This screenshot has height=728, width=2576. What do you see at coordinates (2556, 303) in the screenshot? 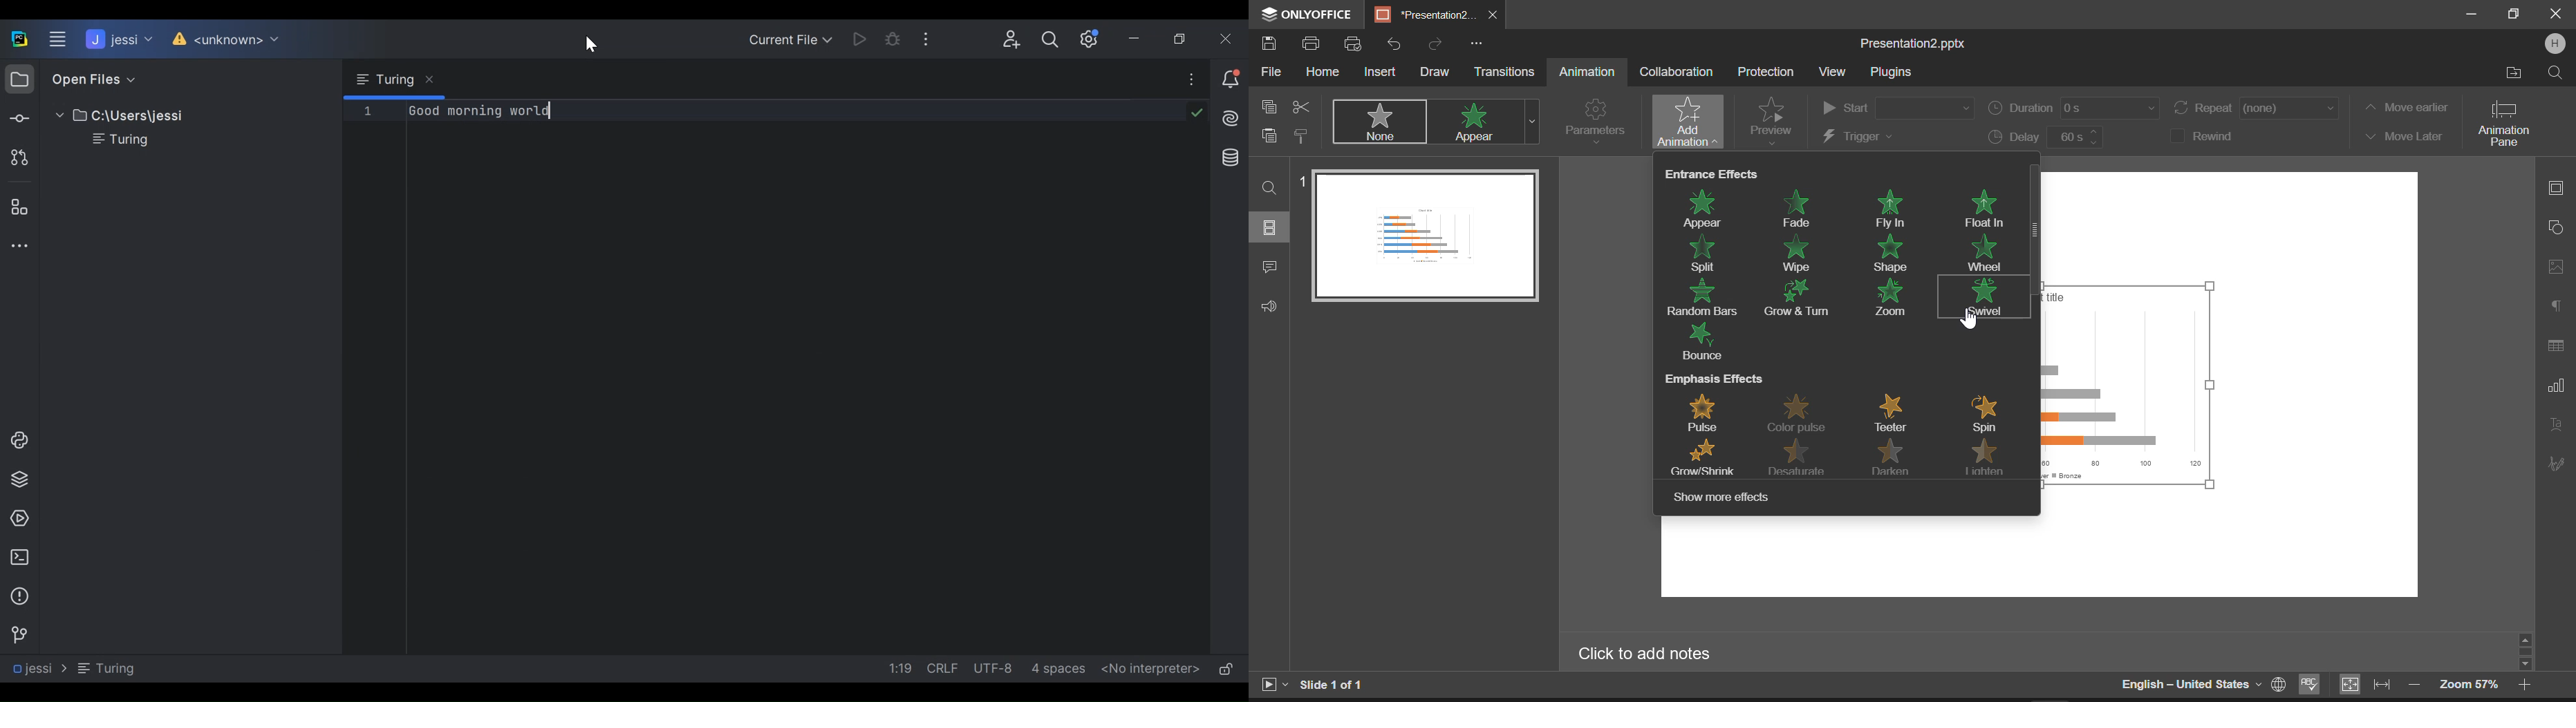
I see `Paragraph Settings` at bounding box center [2556, 303].